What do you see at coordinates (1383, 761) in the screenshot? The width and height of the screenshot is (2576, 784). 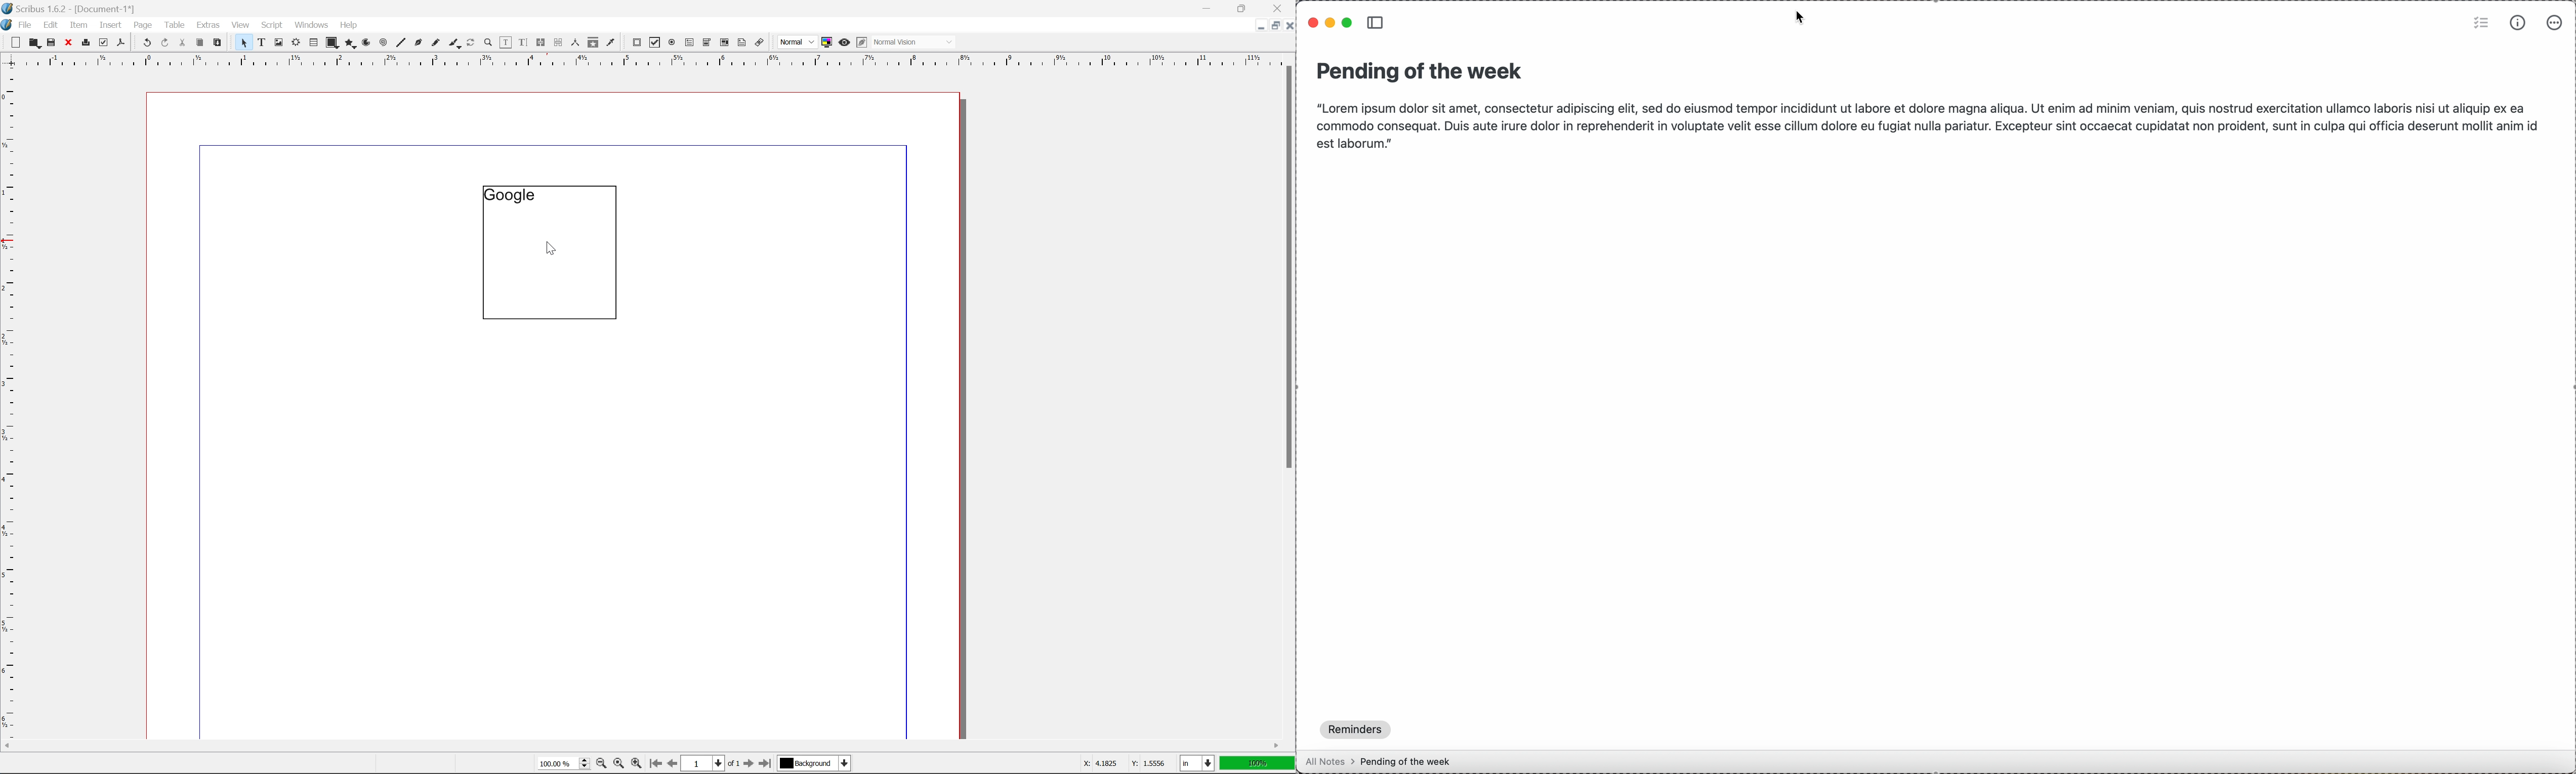 I see `all notes > pending of the week` at bounding box center [1383, 761].